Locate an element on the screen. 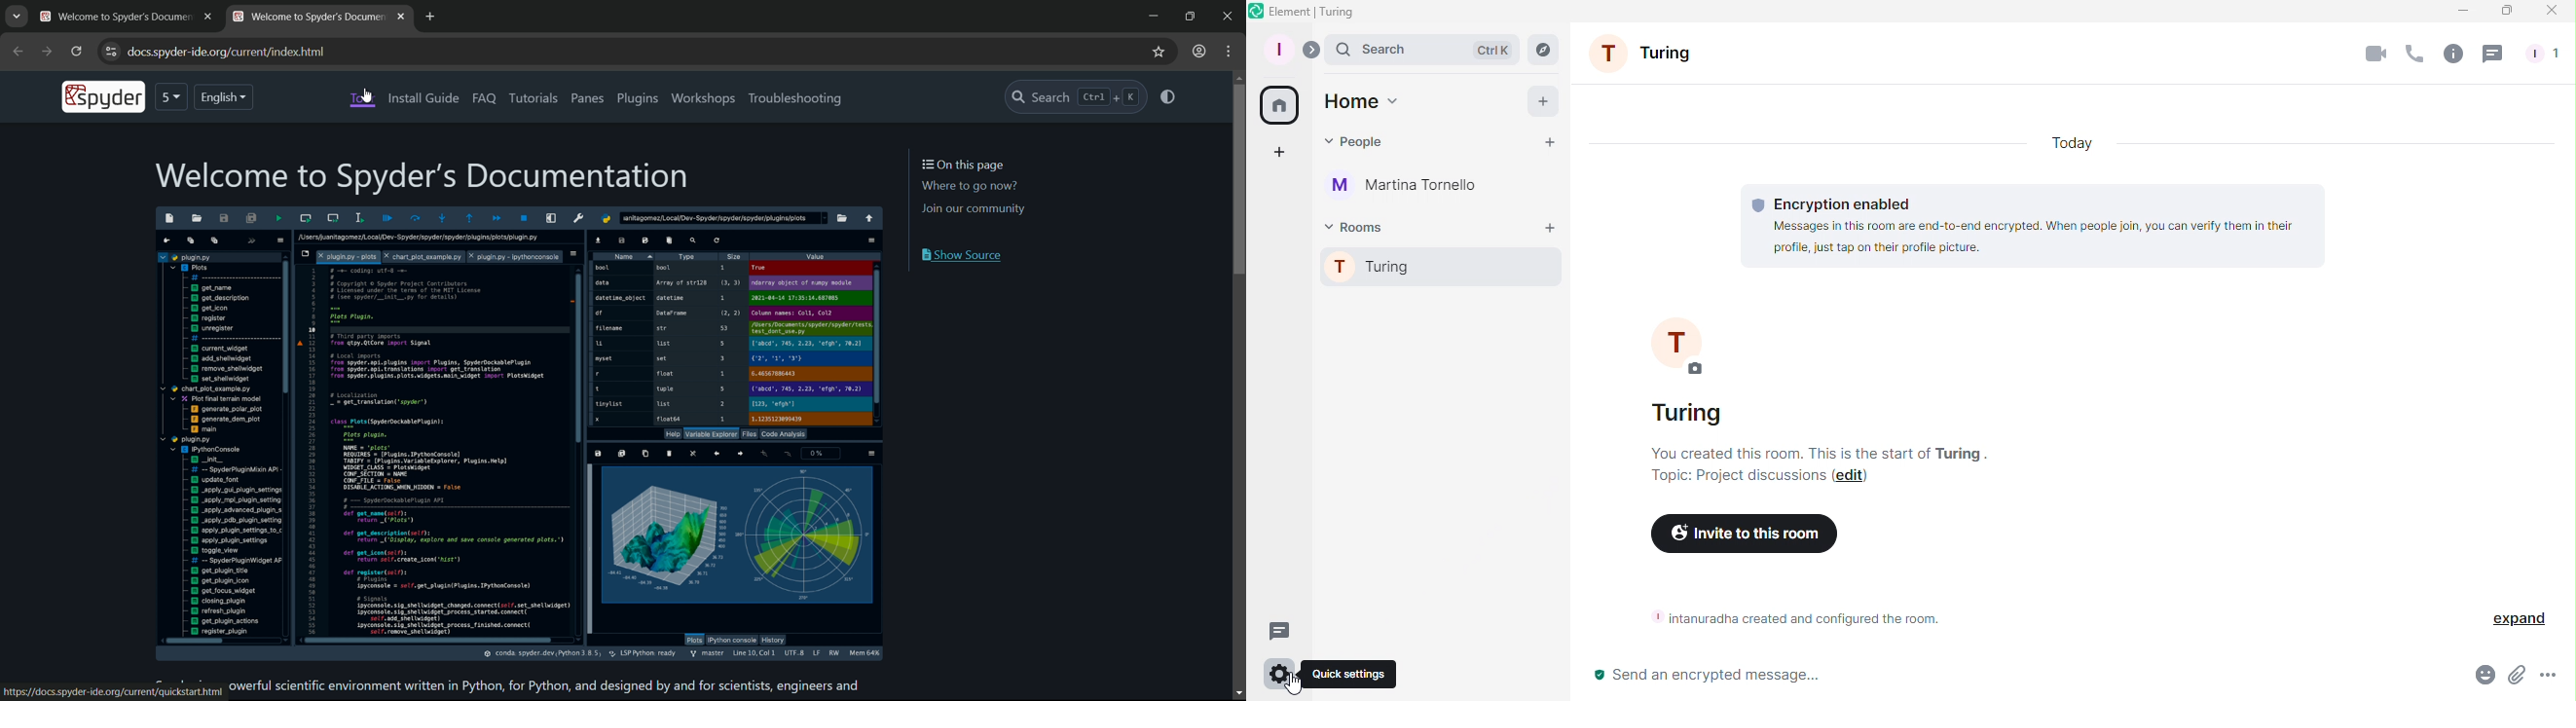  Element icon is located at coordinates (1255, 11).